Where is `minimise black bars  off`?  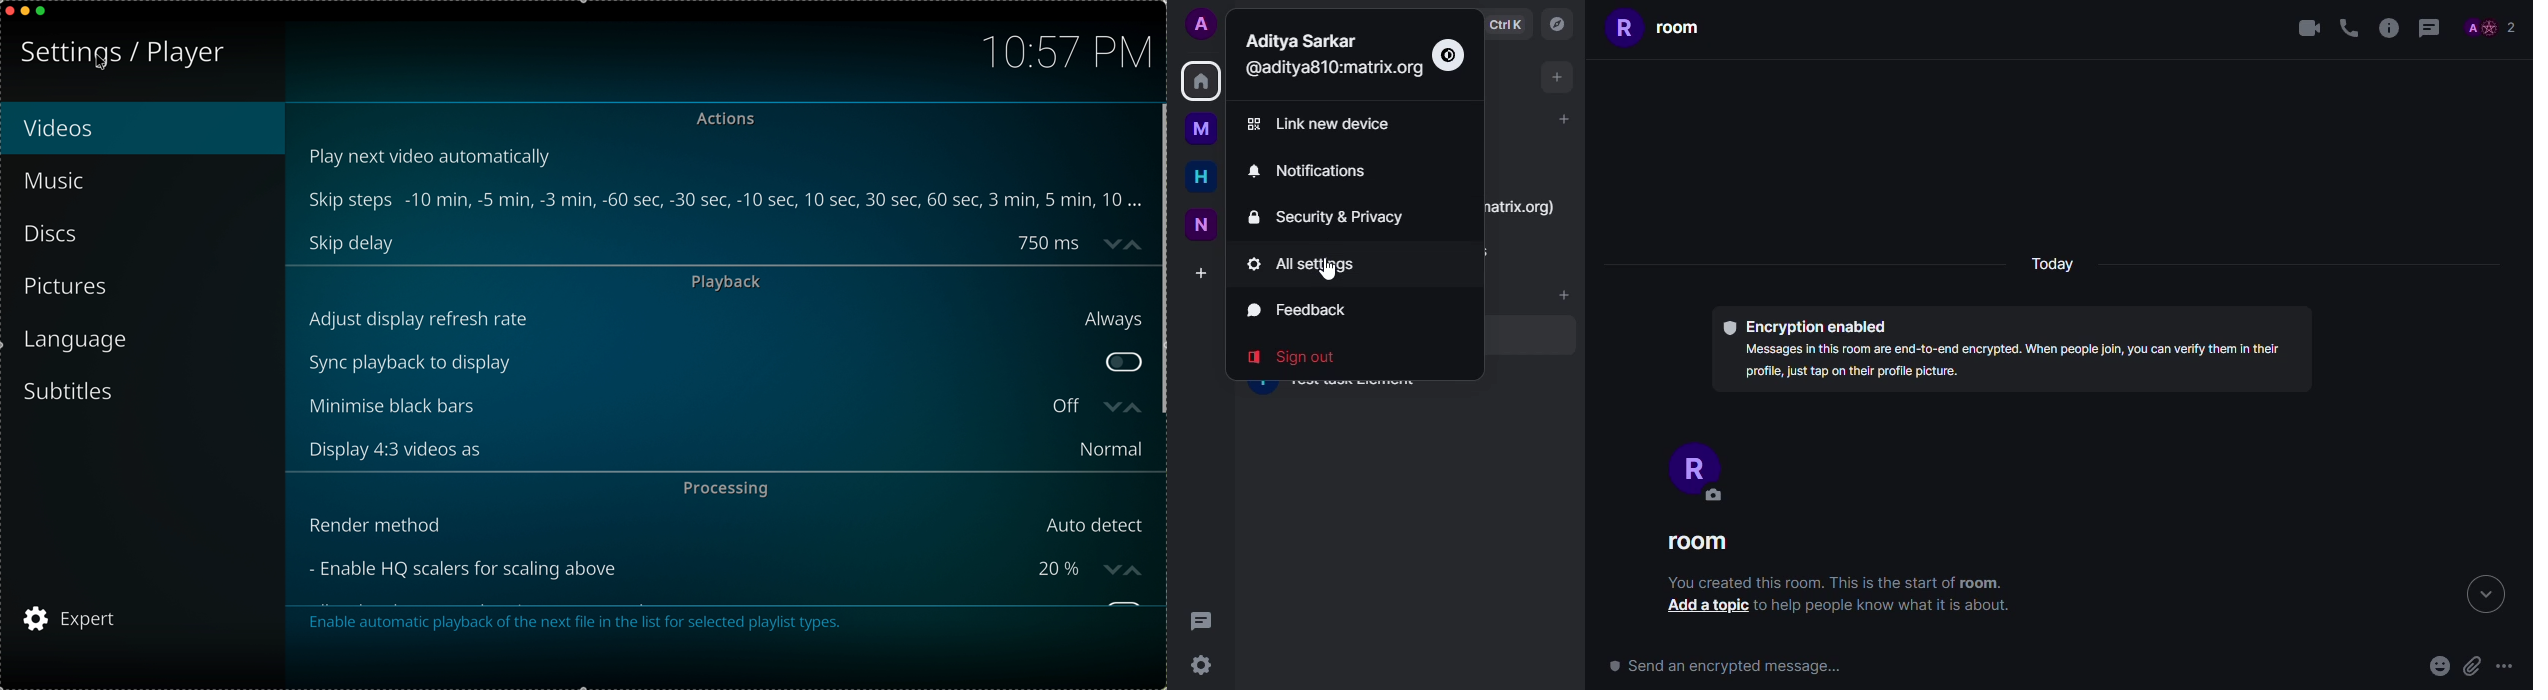
minimise black bars  off is located at coordinates (695, 407).